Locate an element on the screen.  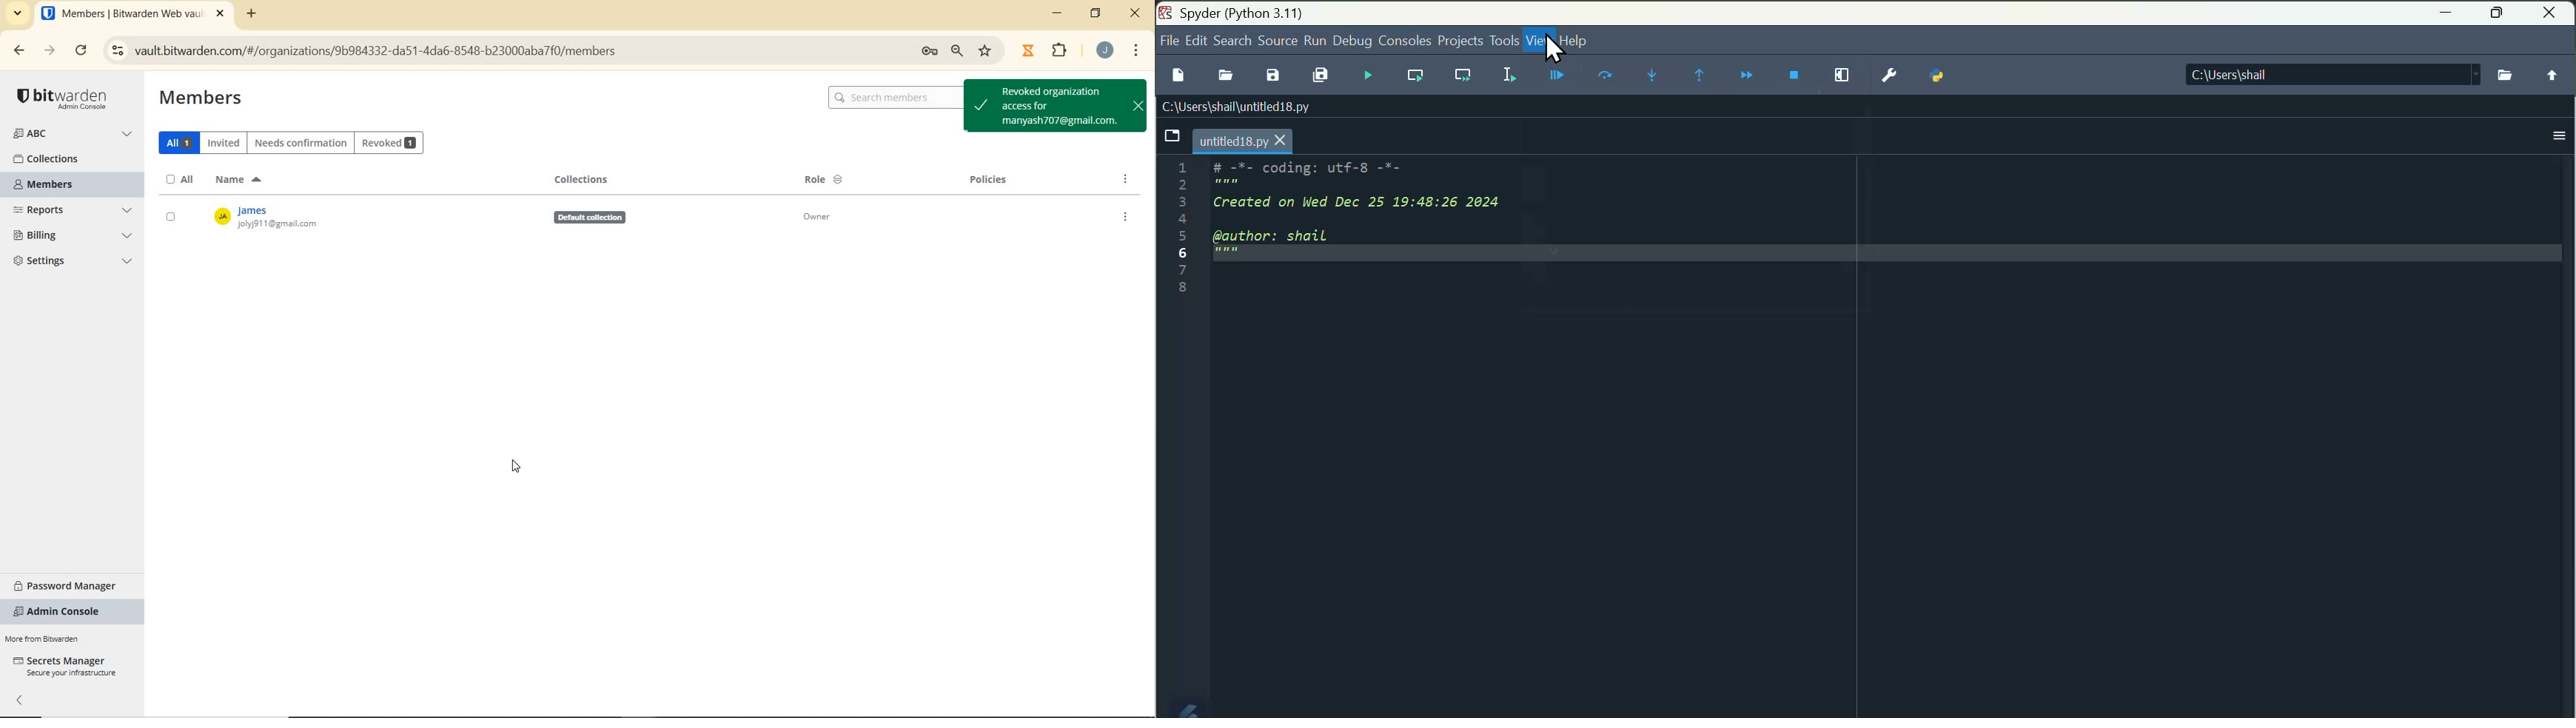
BITWARDEN WEB VAULT is located at coordinates (135, 15).